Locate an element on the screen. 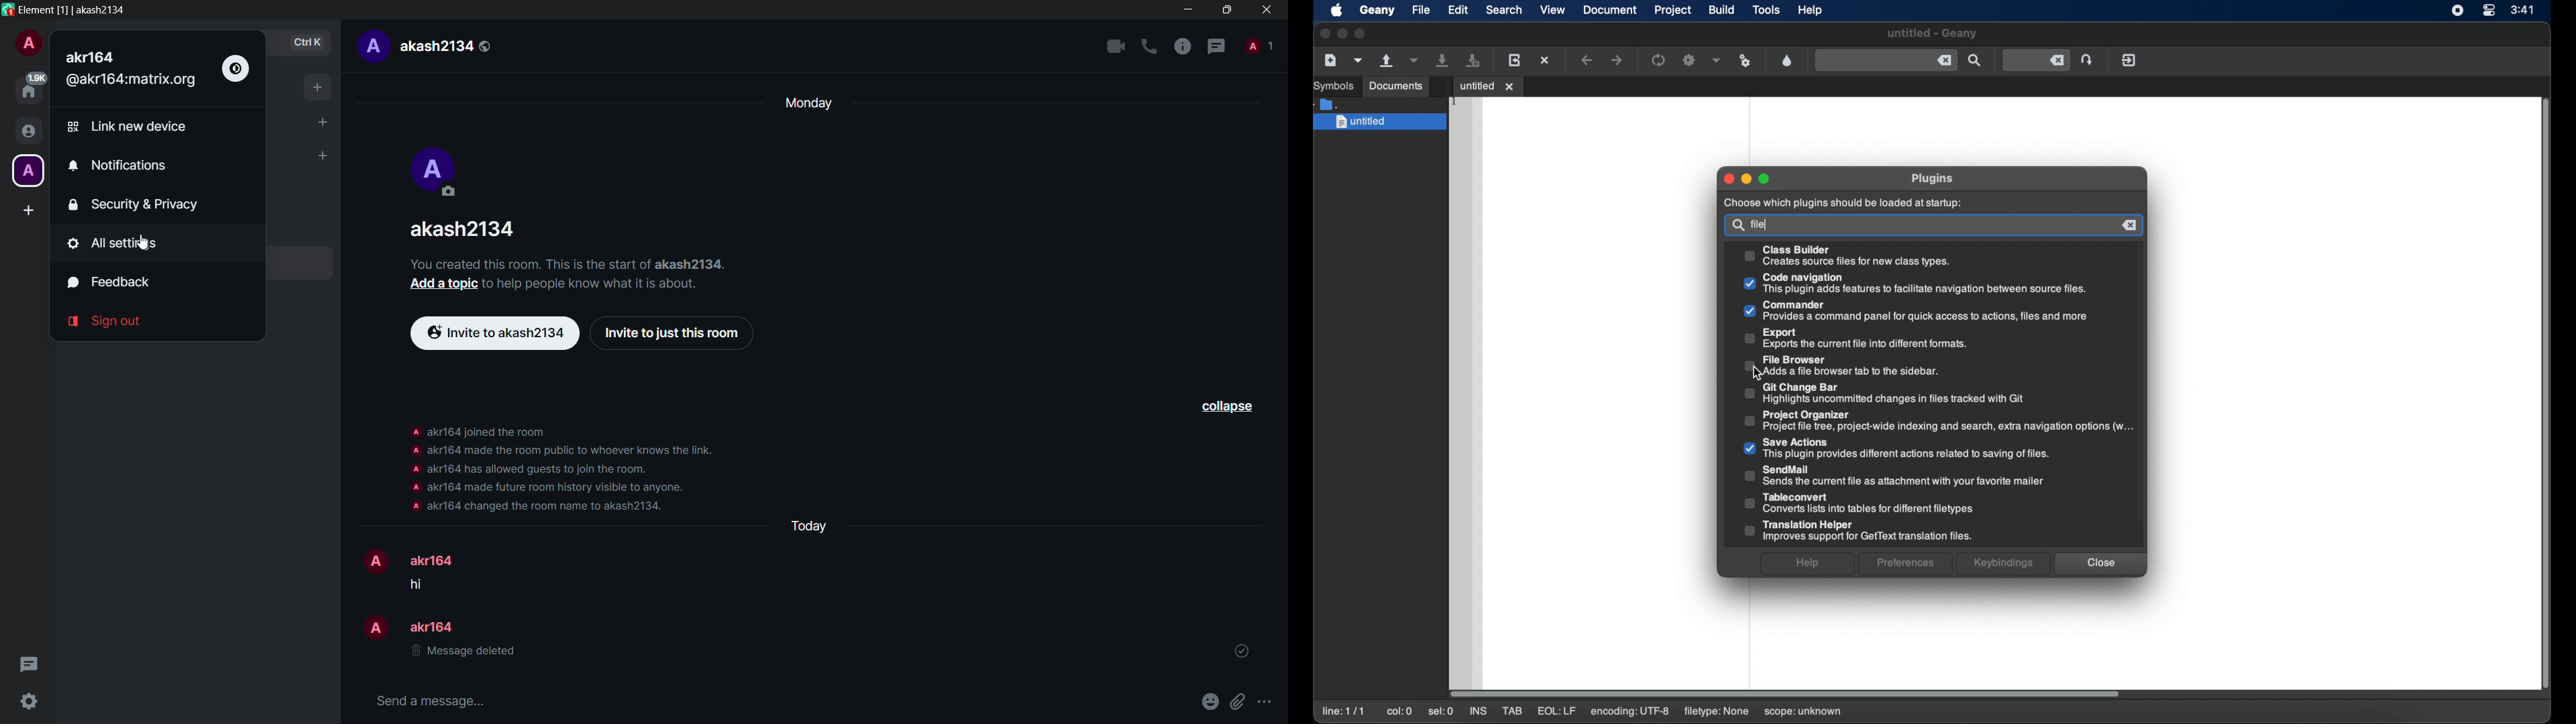 The height and width of the screenshot is (728, 2576). profile is located at coordinates (372, 627).